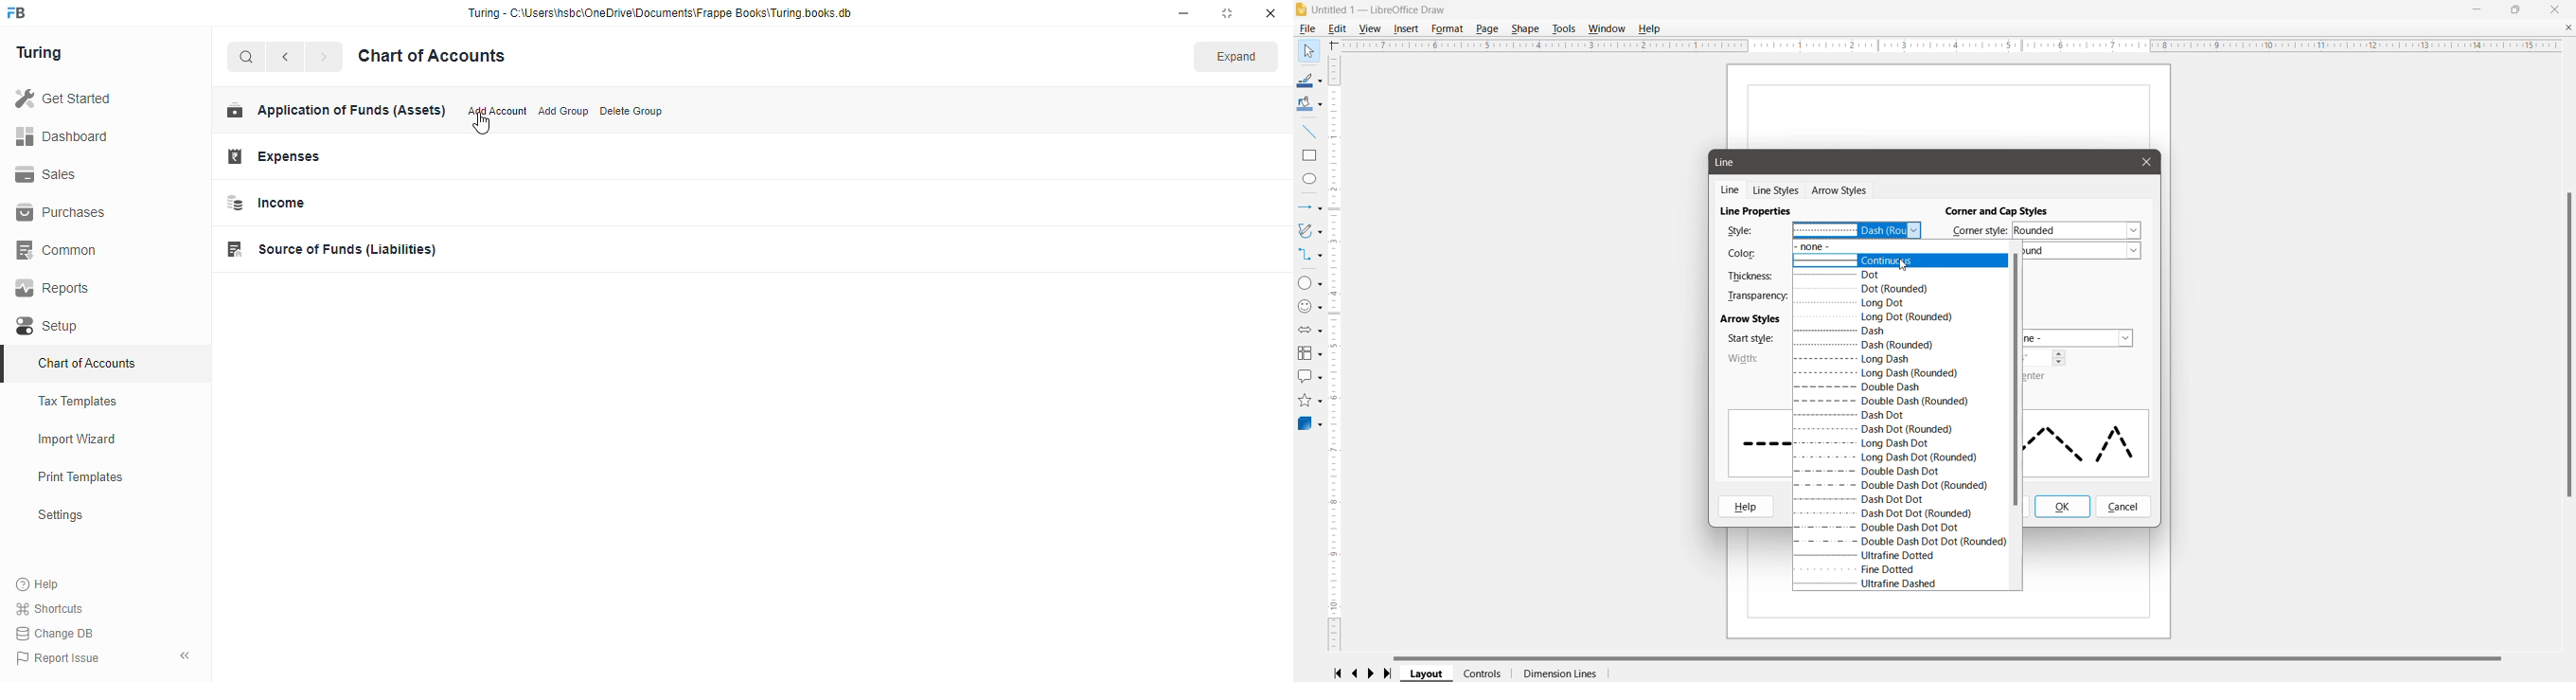 The image size is (2576, 700). Describe the element at coordinates (482, 124) in the screenshot. I see `cursor` at that location.